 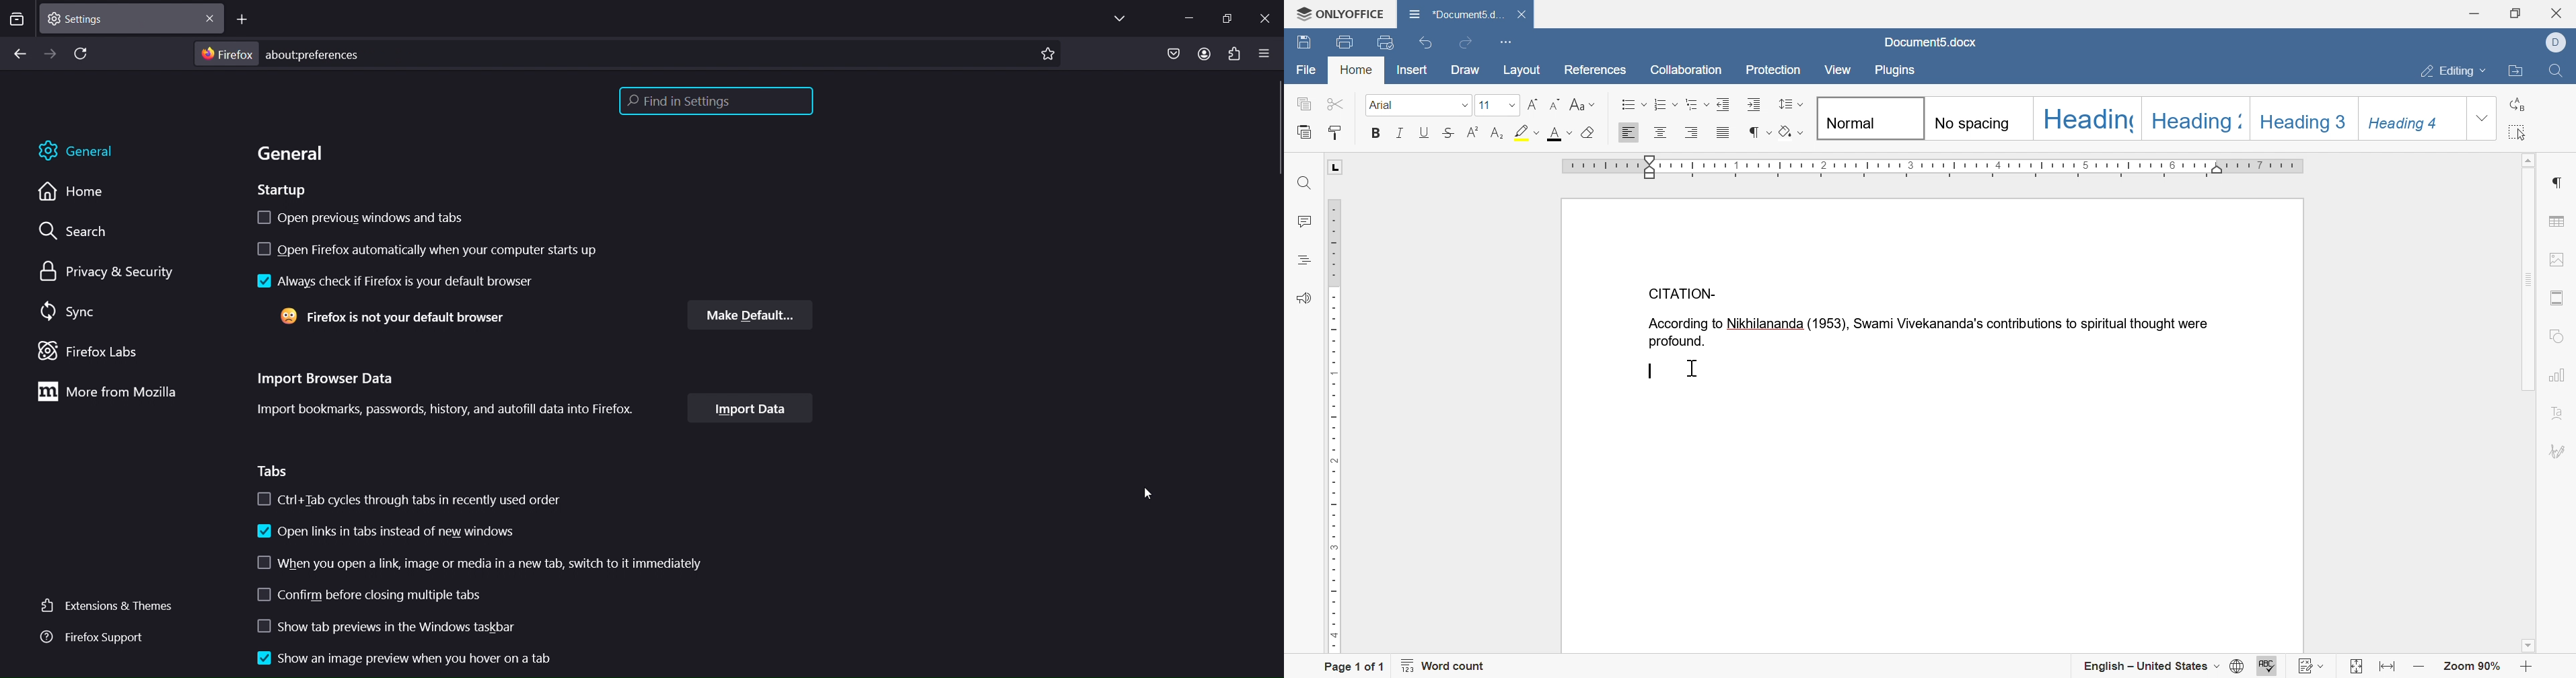 I want to click on account, so click(x=1205, y=53).